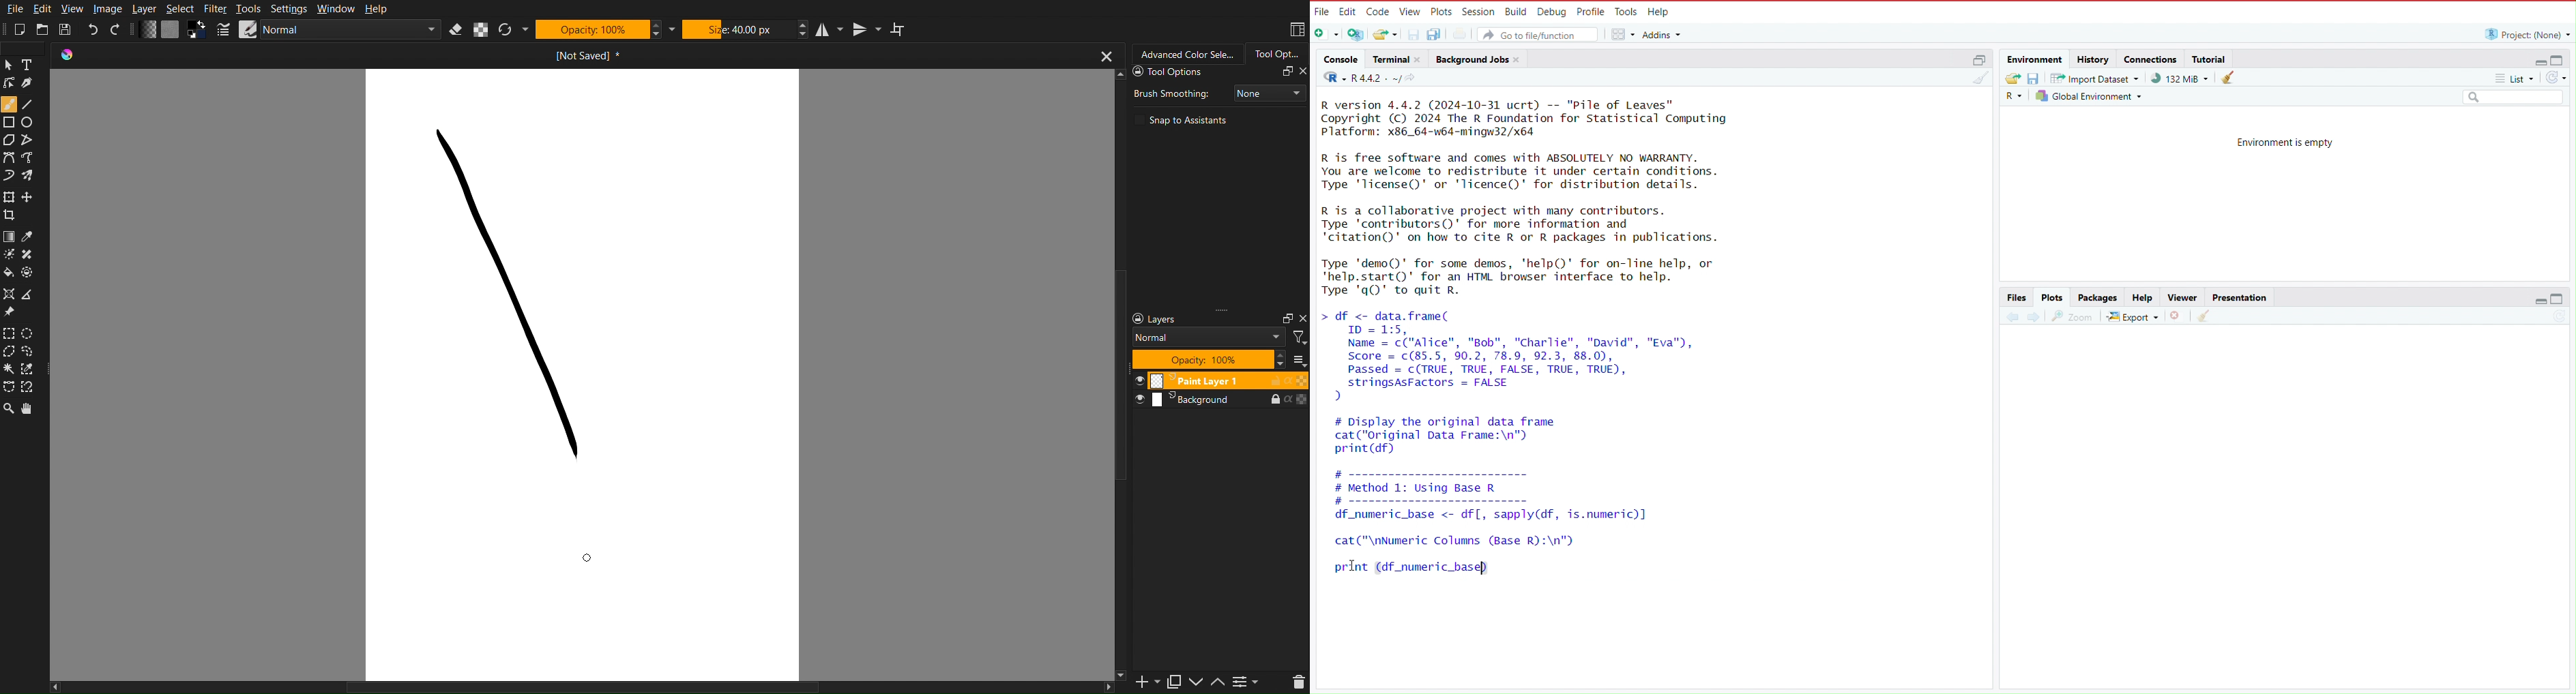  I want to click on df <- data.frame(
ID = 1:5,
Name = c("Alice", "Bob", "Charlie", "David", "Eva"),
Score = c(85.5, 90.2, 78.9, 92.3, 88.0),
Passed = c(TRUE, TRUE, FALSE, TRUE, TRUE),
stringsAsFactors = FALSE

), so click(1525, 356).